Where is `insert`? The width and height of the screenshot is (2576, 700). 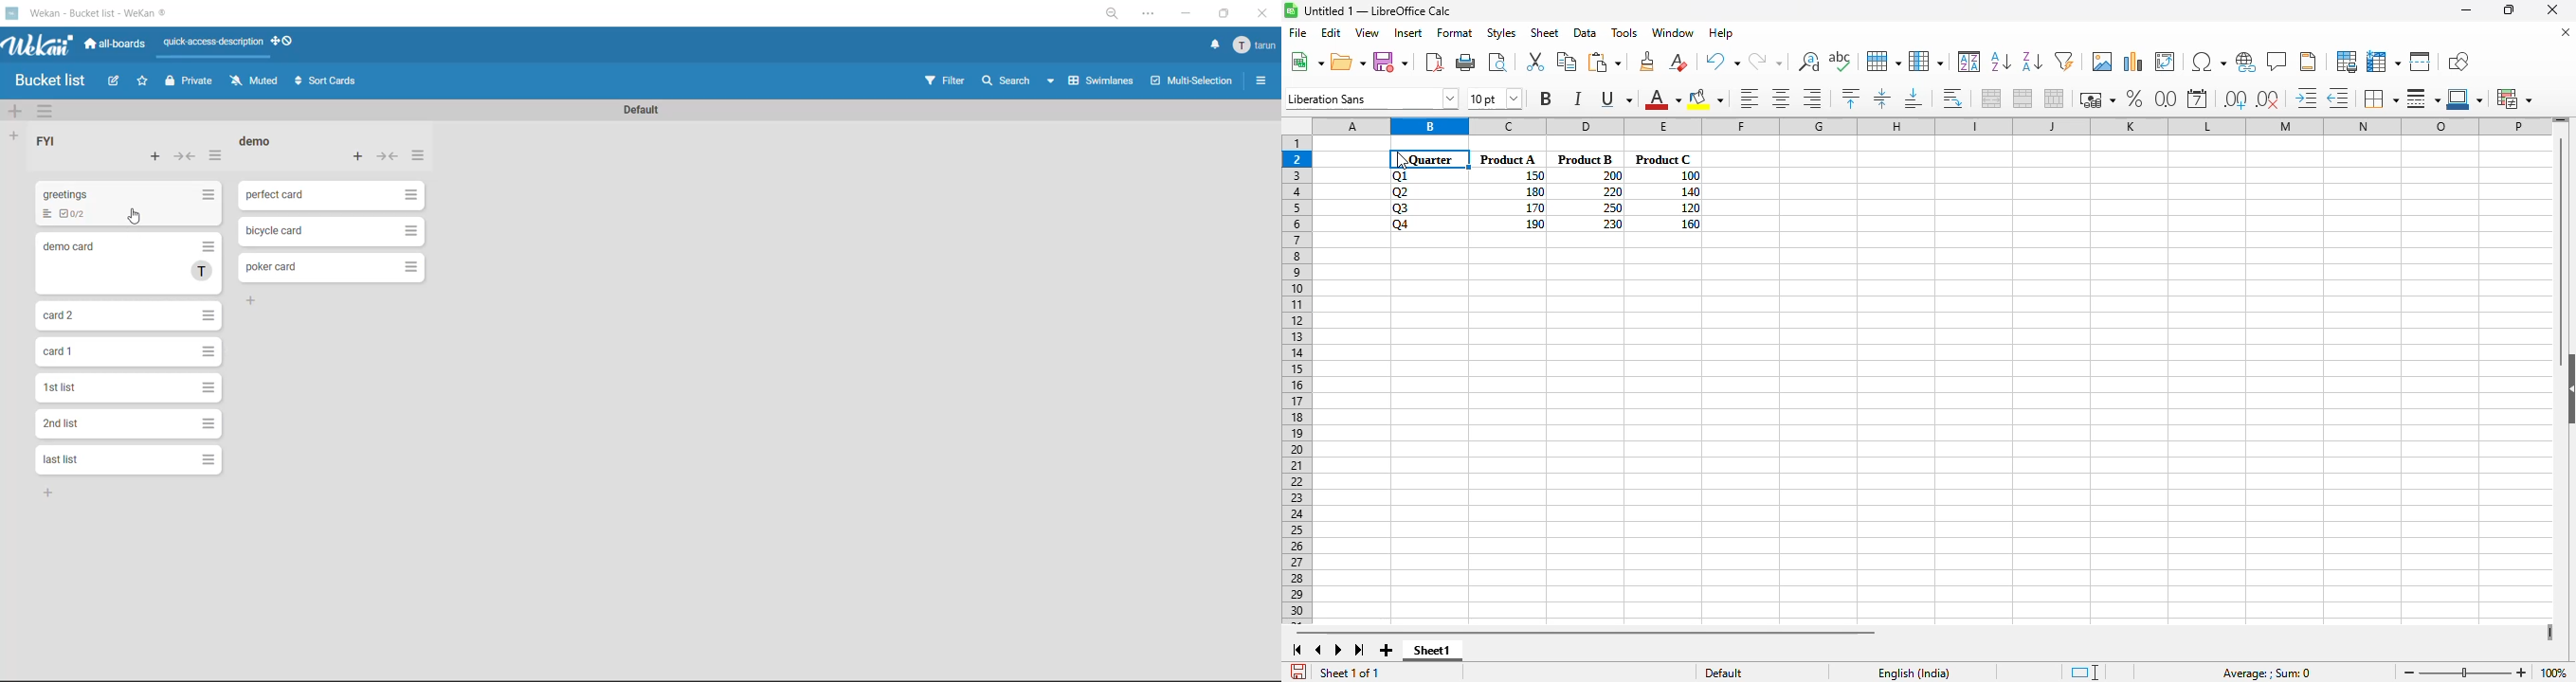 insert is located at coordinates (1408, 33).